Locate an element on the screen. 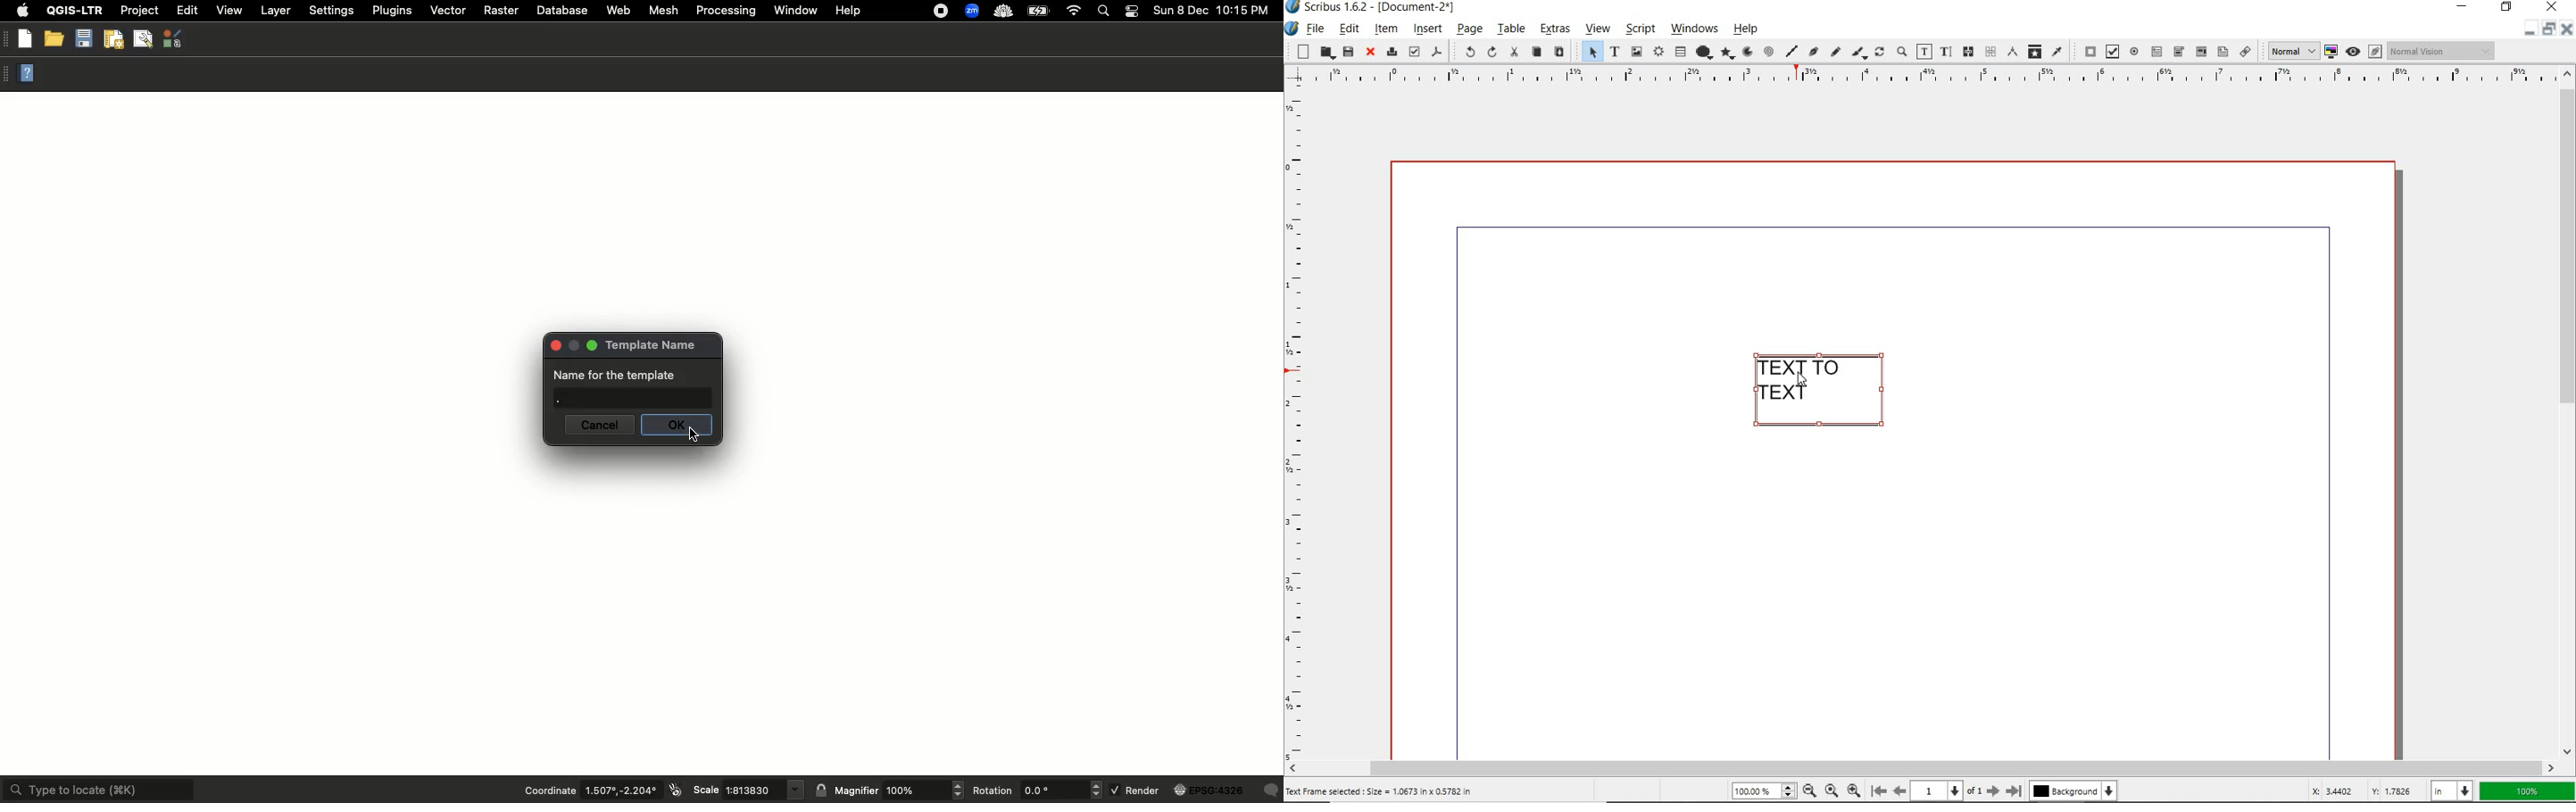 Image resolution: width=2576 pixels, height=812 pixels. Database is located at coordinates (564, 9).